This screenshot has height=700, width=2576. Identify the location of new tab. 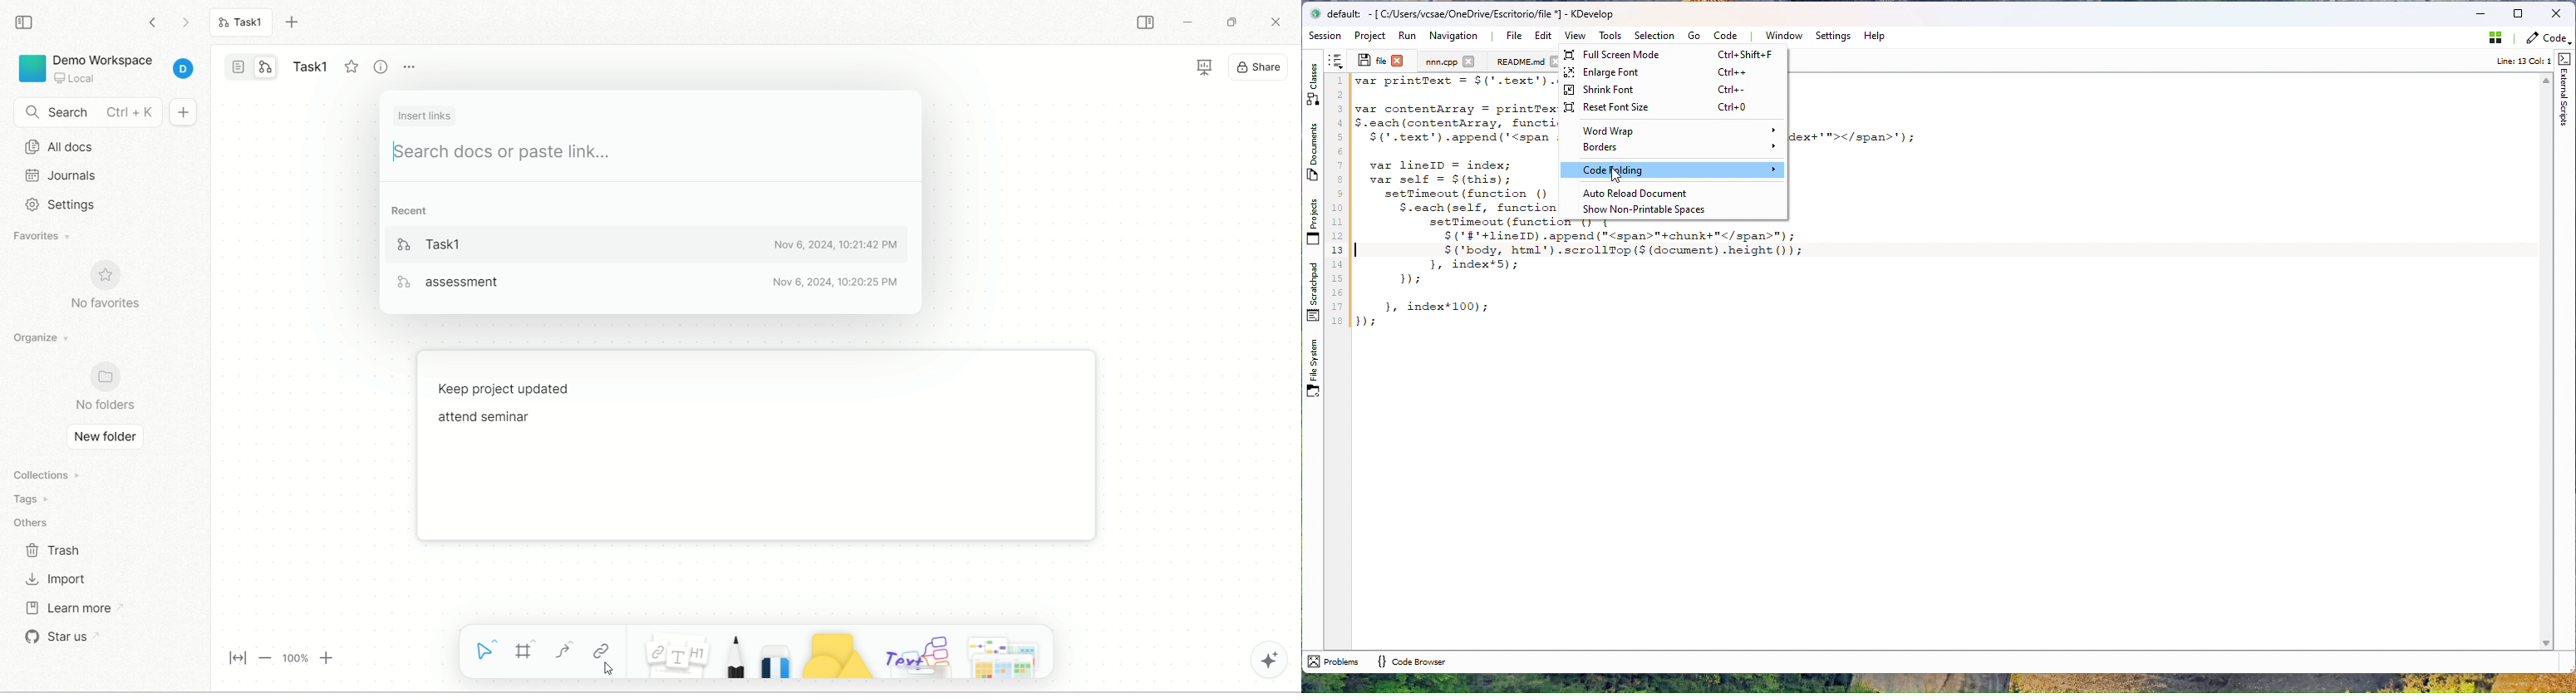
(295, 22).